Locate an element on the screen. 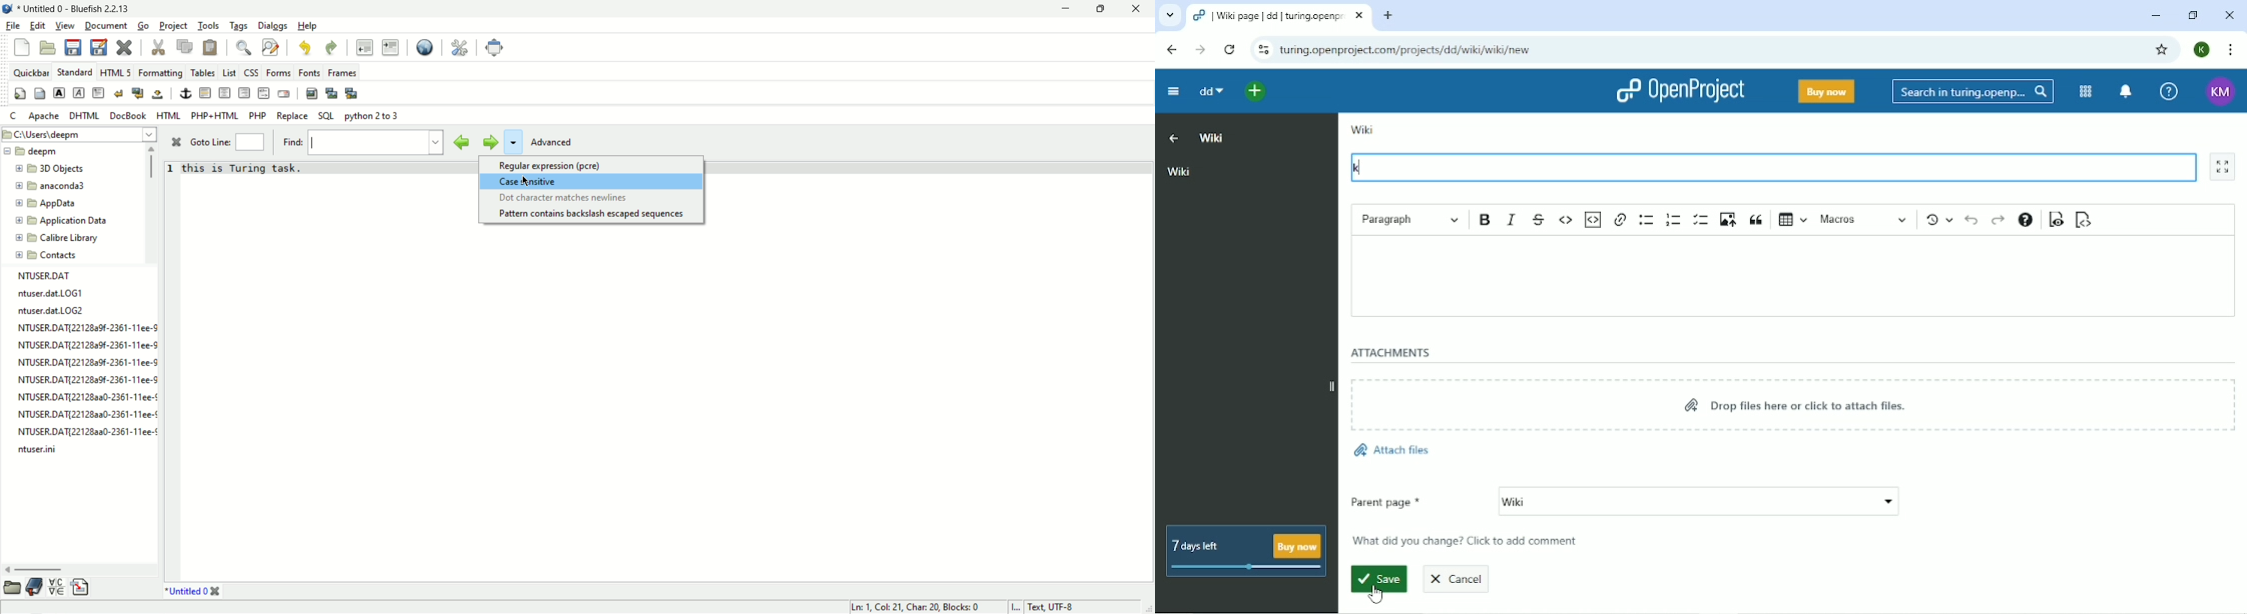 This screenshot has height=616, width=2268. DocBook is located at coordinates (128, 116).